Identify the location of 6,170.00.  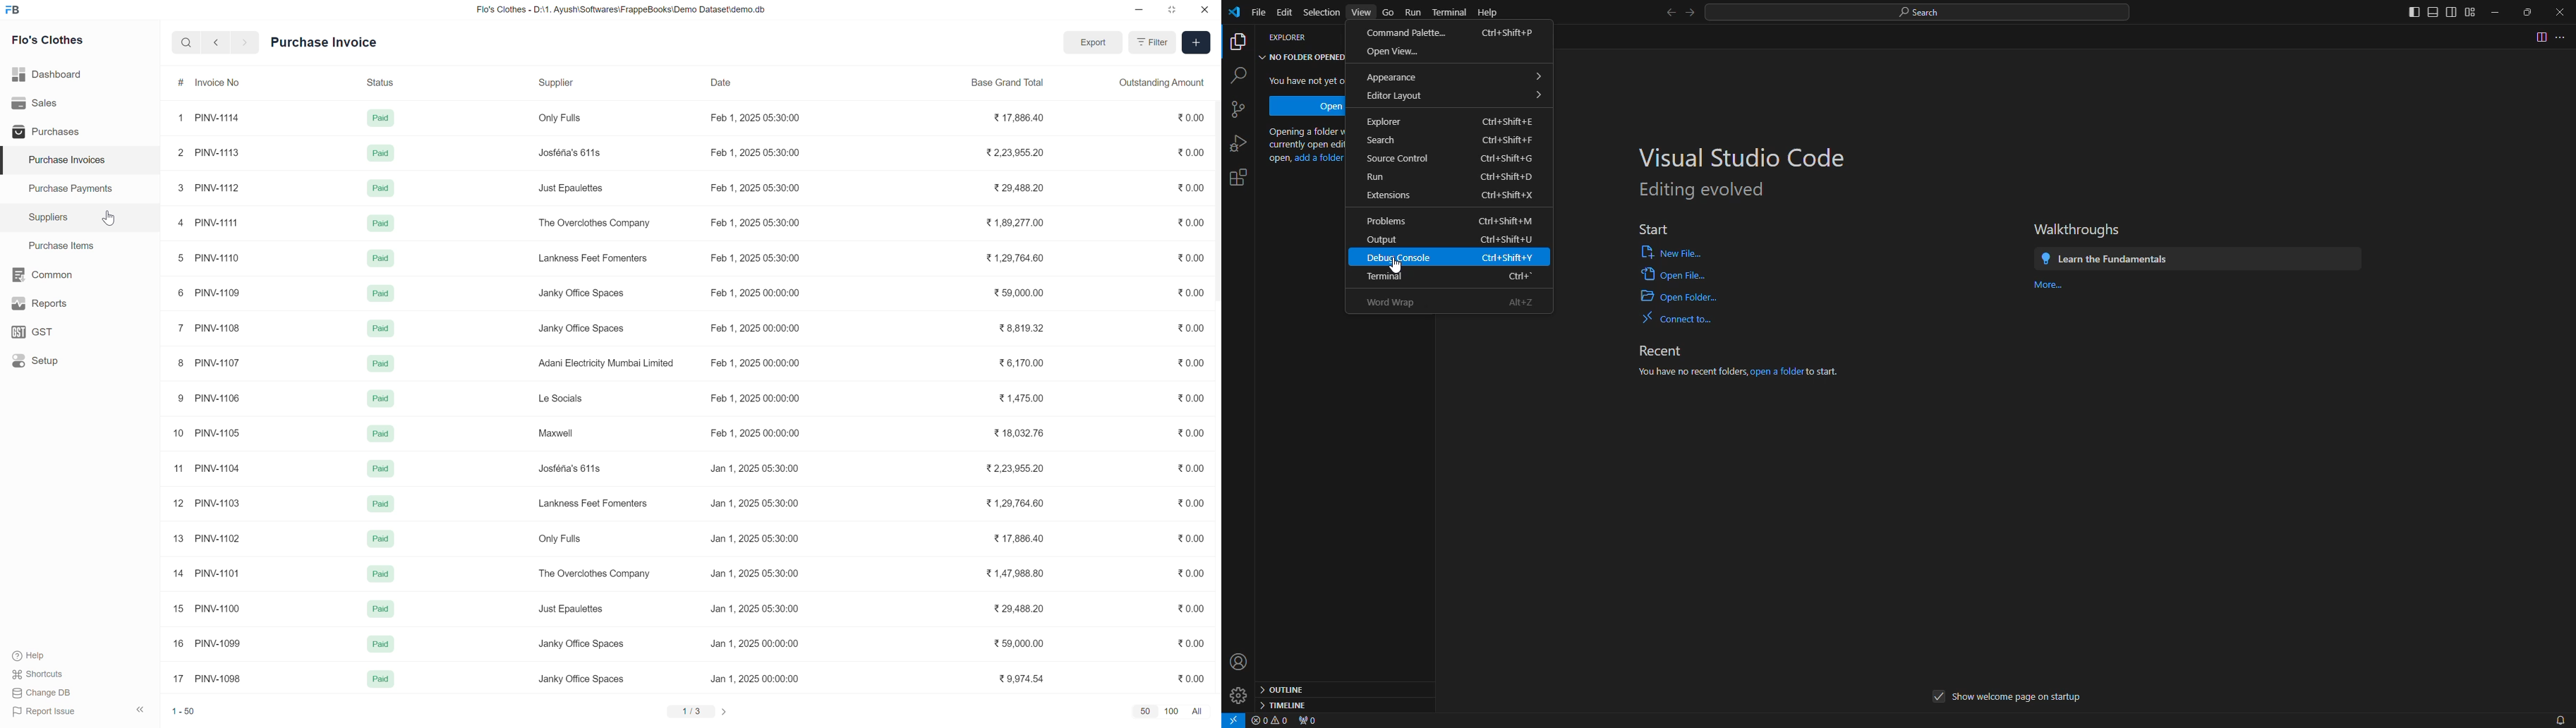
(1021, 362).